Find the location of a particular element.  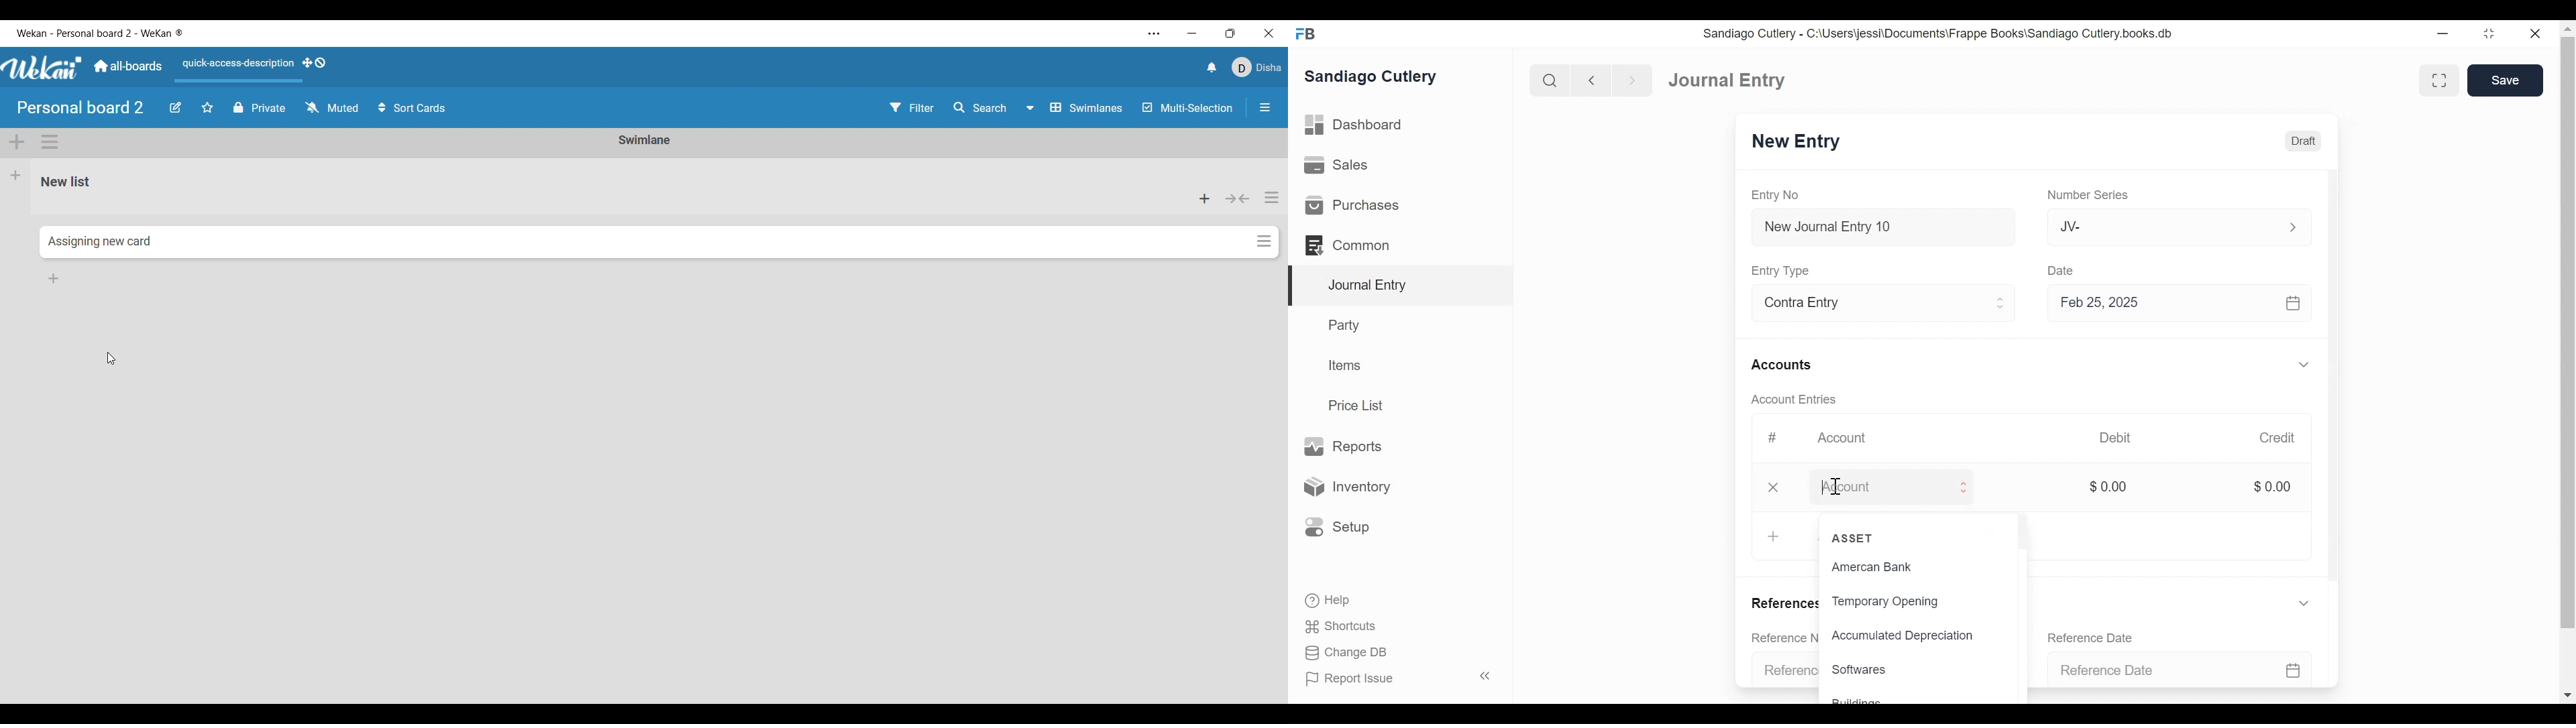

Change DB is located at coordinates (1342, 652).